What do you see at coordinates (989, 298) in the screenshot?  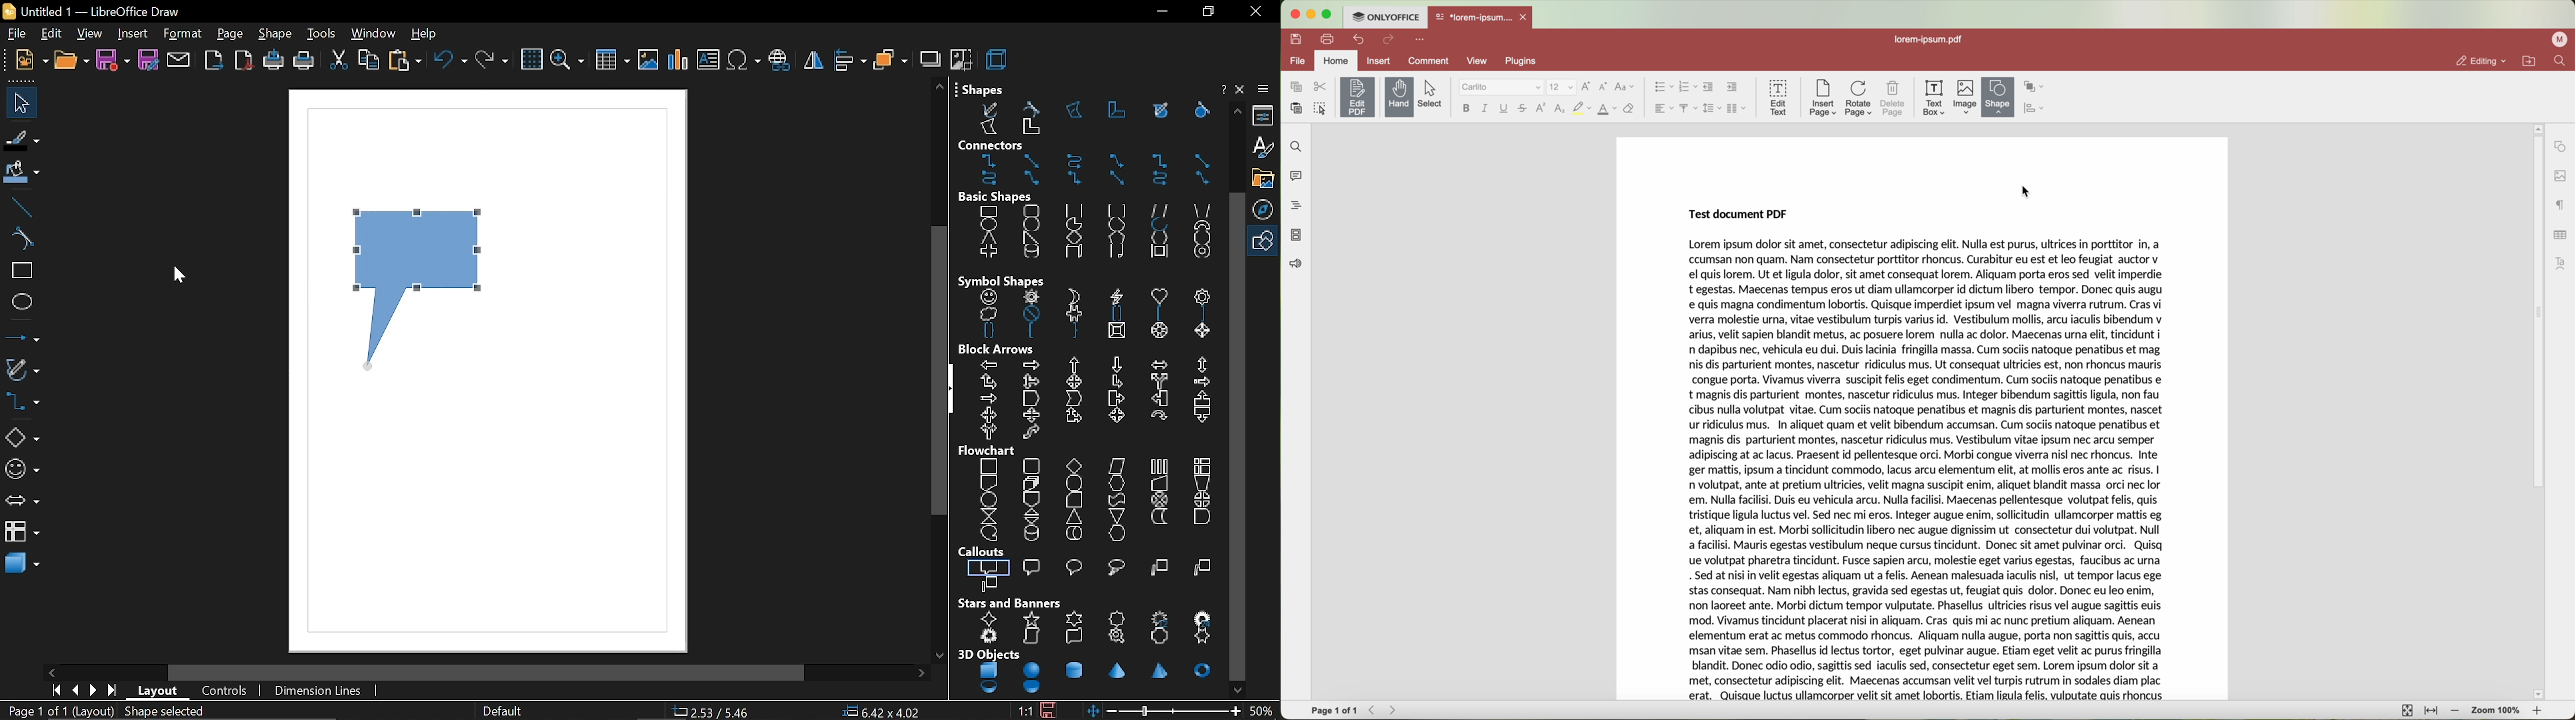 I see `smiley face` at bounding box center [989, 298].